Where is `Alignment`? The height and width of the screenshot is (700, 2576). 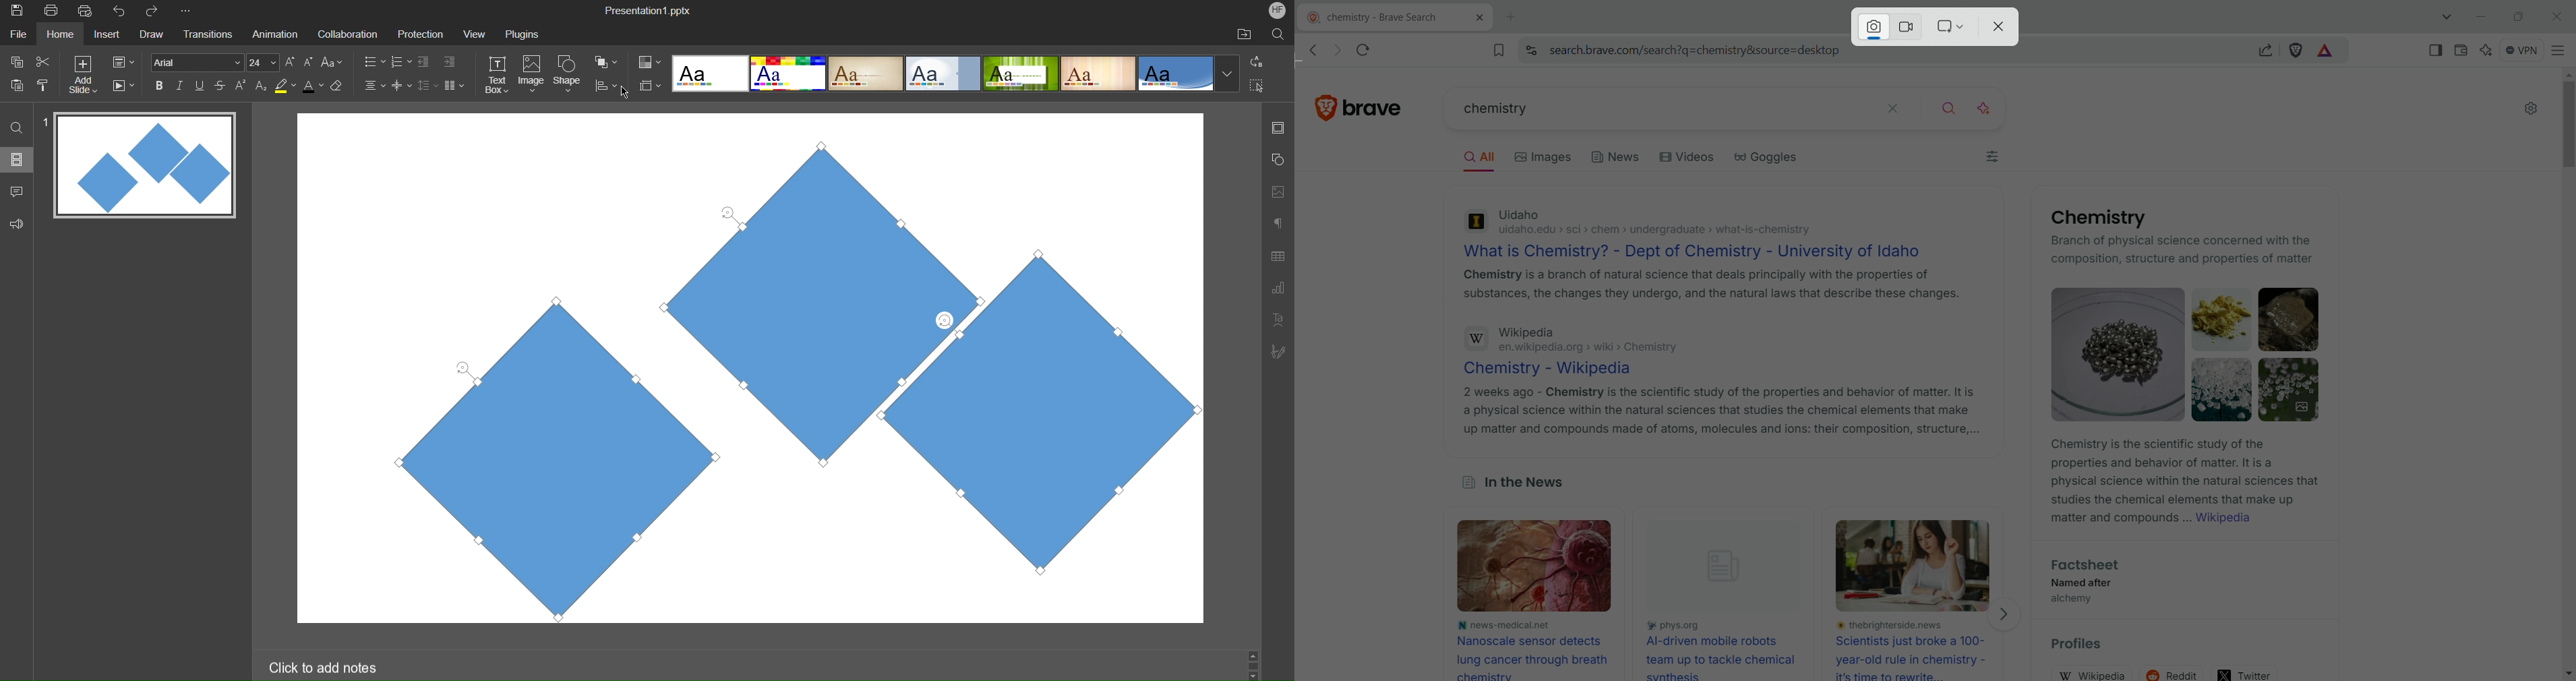
Alignment is located at coordinates (373, 85).